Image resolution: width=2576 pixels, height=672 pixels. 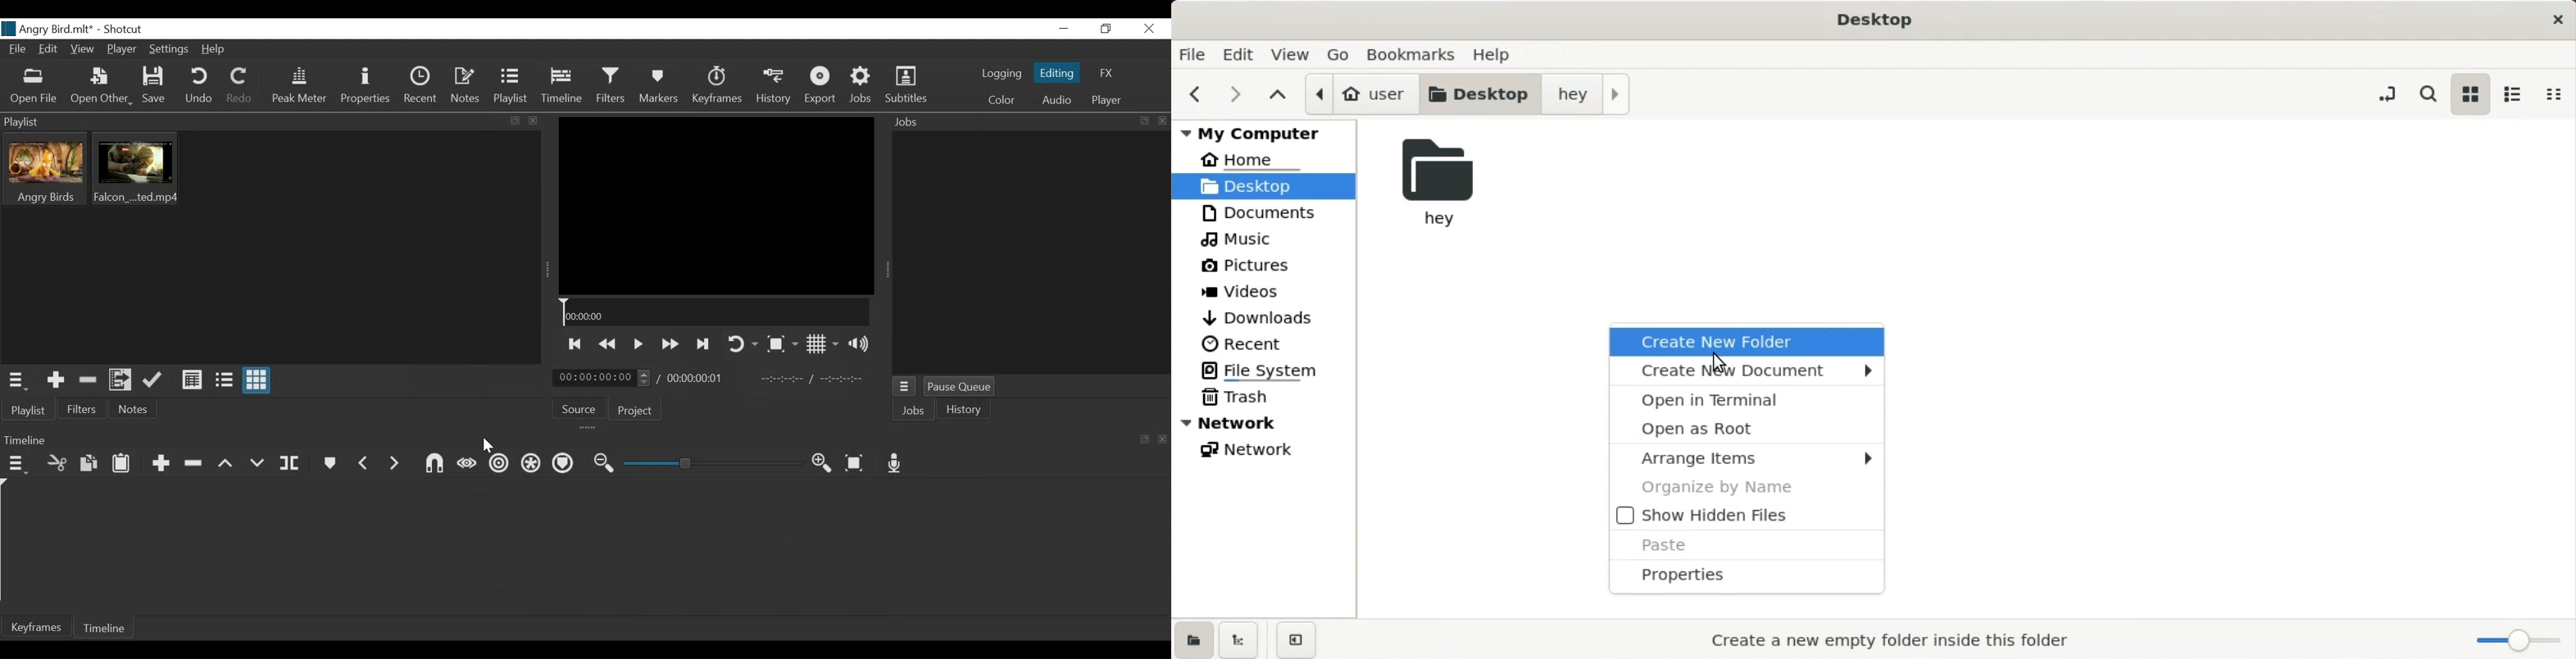 I want to click on file system, so click(x=1263, y=369).